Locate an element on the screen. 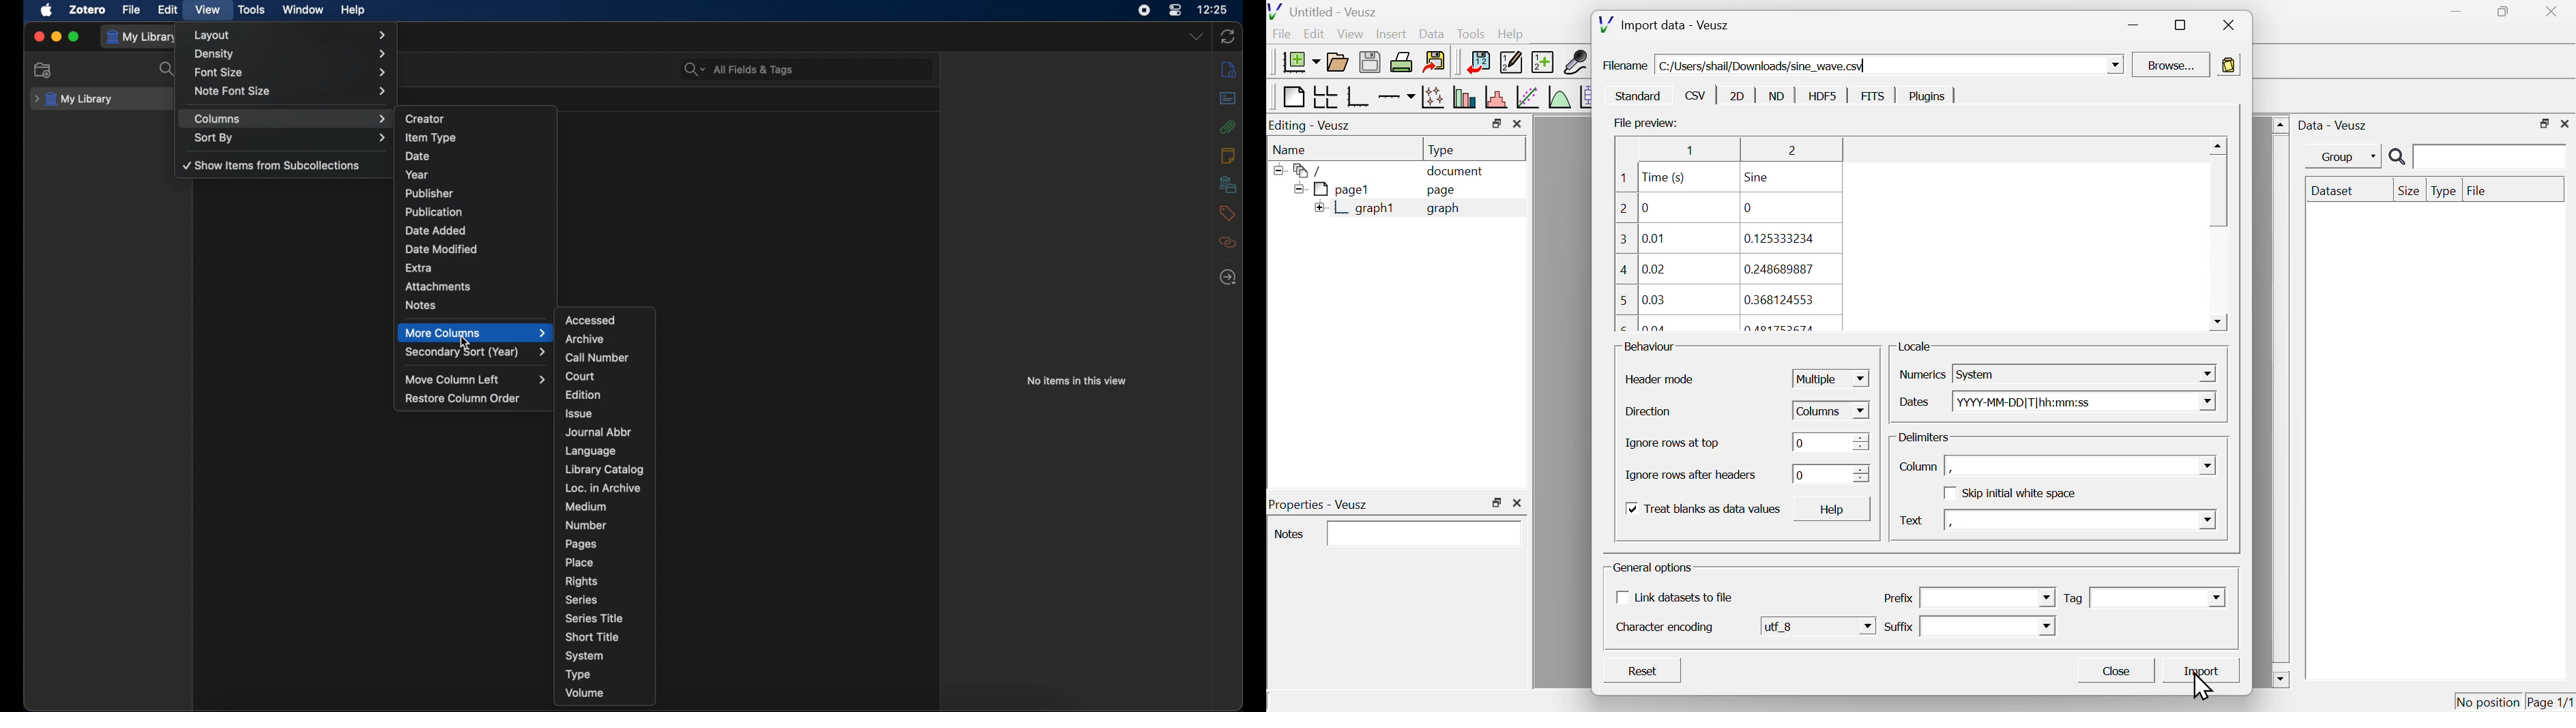 The width and height of the screenshot is (2576, 728). base graph is located at coordinates (1358, 97).